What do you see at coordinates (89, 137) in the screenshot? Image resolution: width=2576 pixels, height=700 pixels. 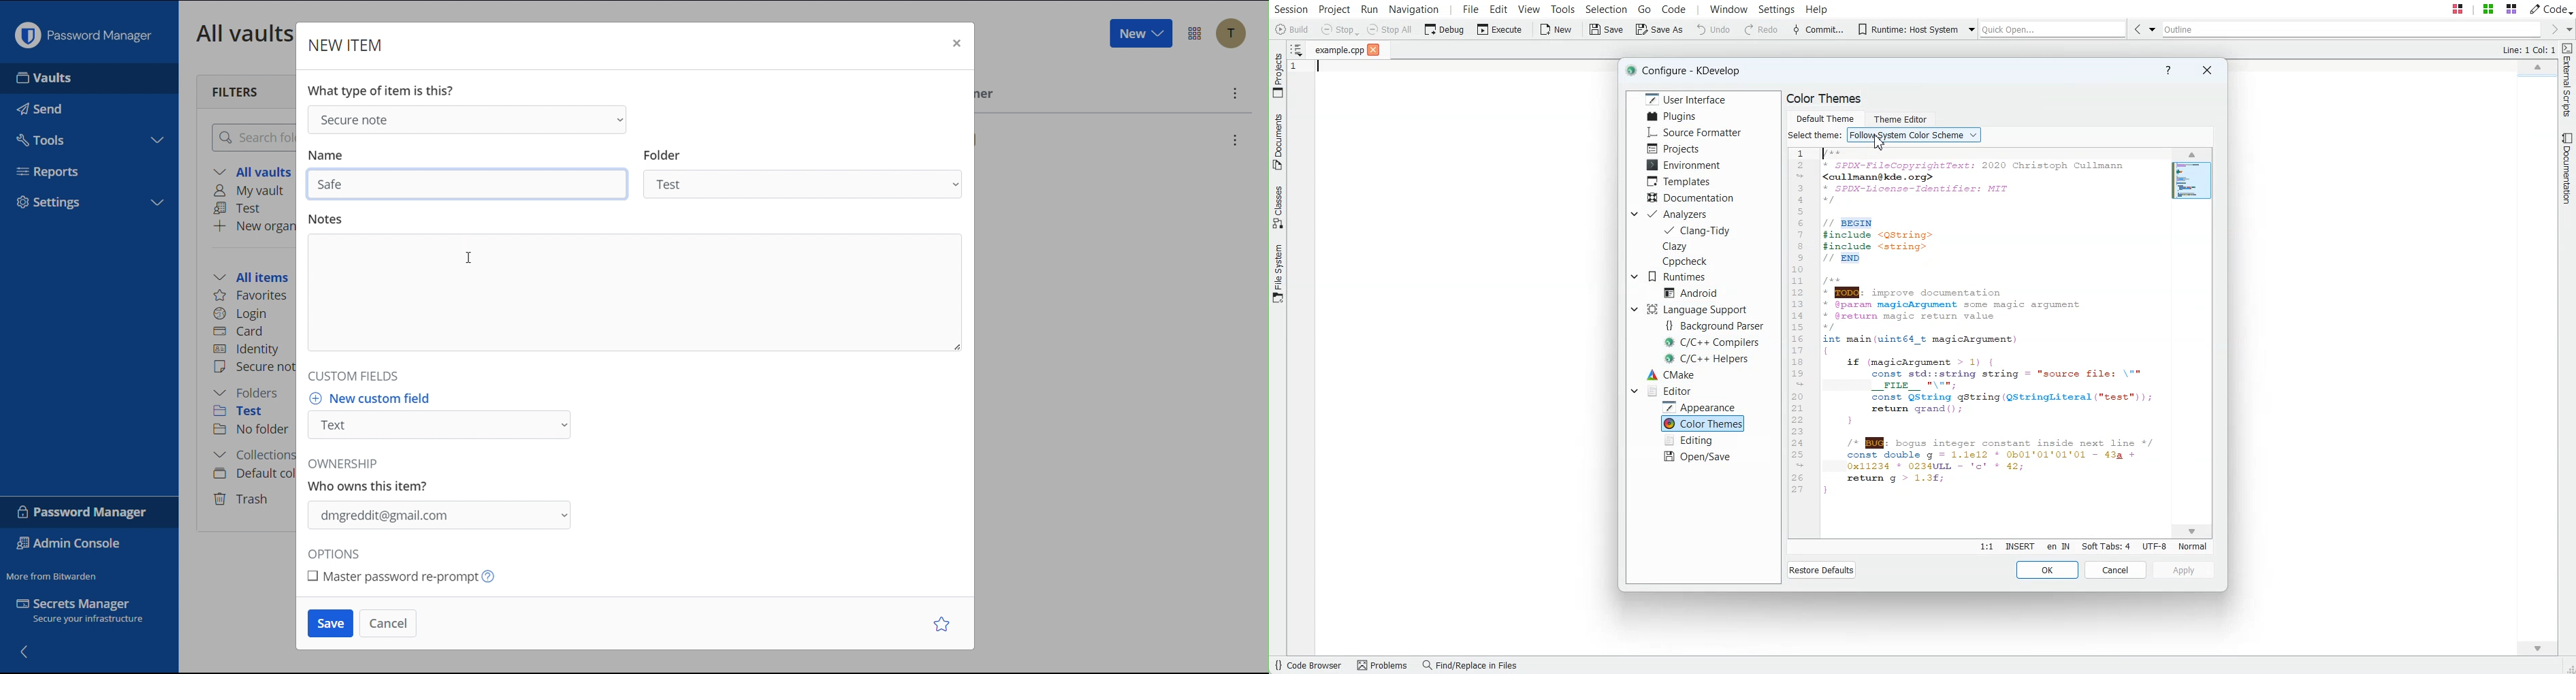 I see `Tools` at bounding box center [89, 137].